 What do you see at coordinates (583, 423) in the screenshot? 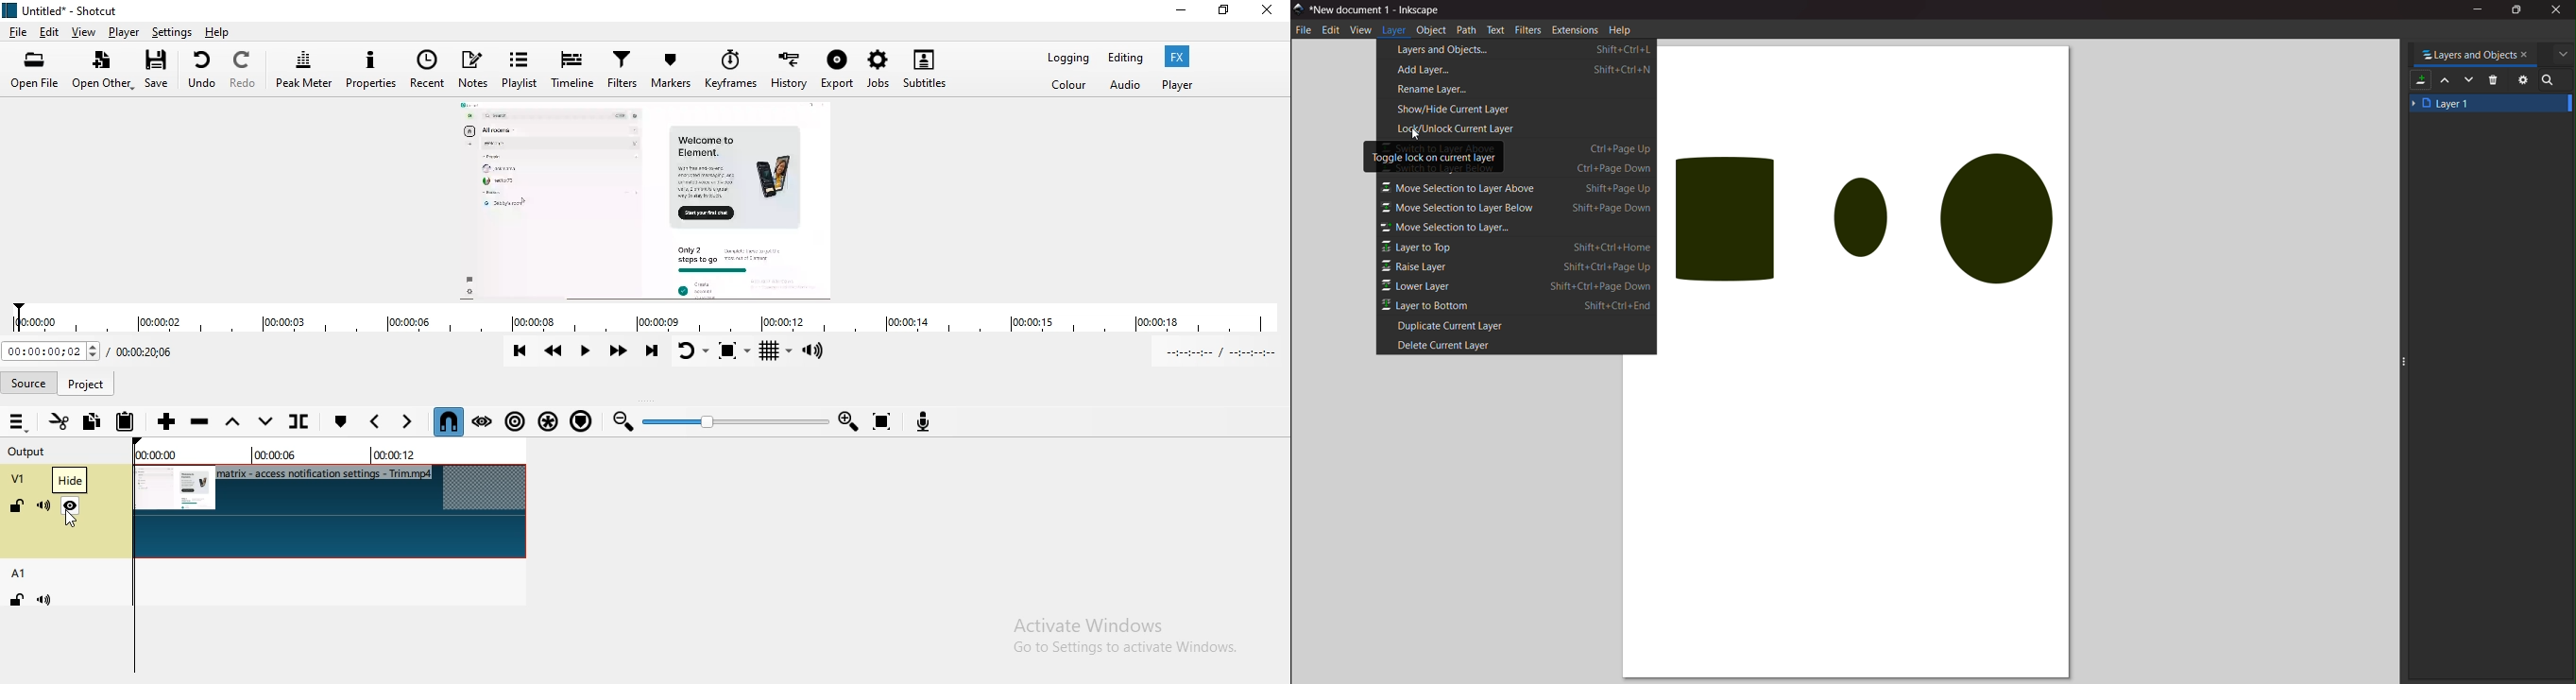
I see `Ripple markers` at bounding box center [583, 423].